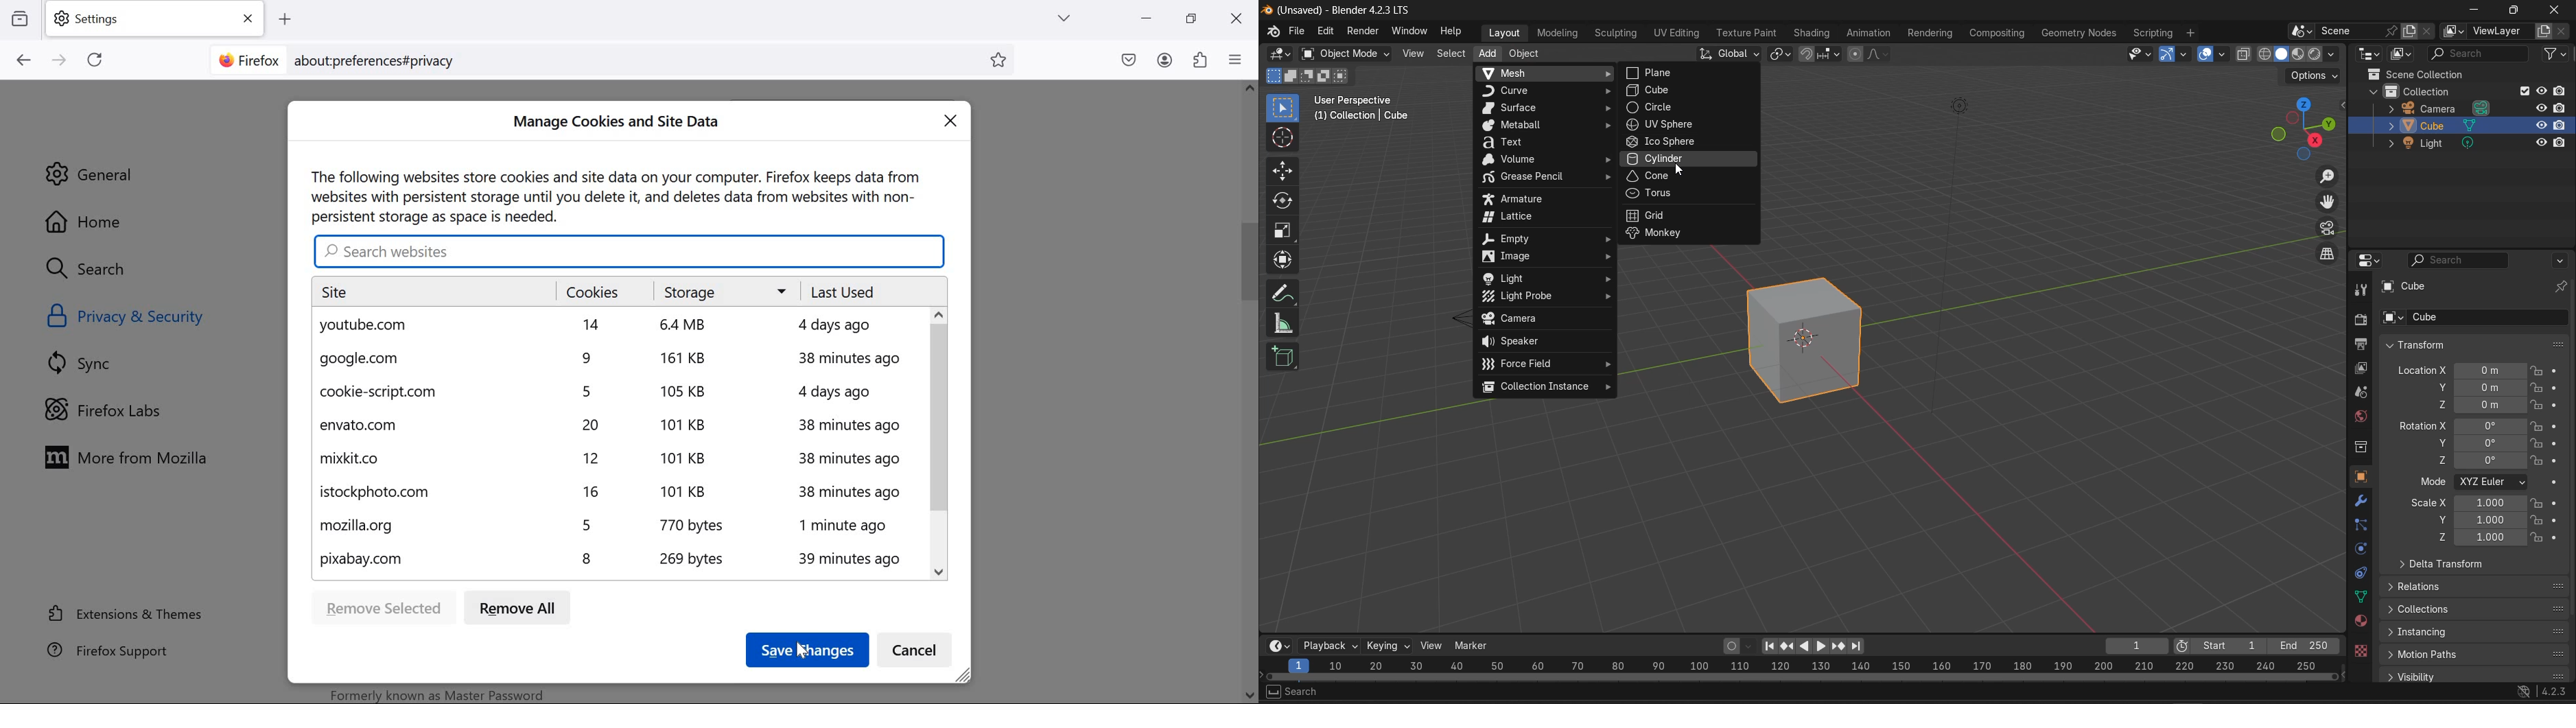 The width and height of the screenshot is (2576, 728). What do you see at coordinates (1280, 200) in the screenshot?
I see `rotate` at bounding box center [1280, 200].